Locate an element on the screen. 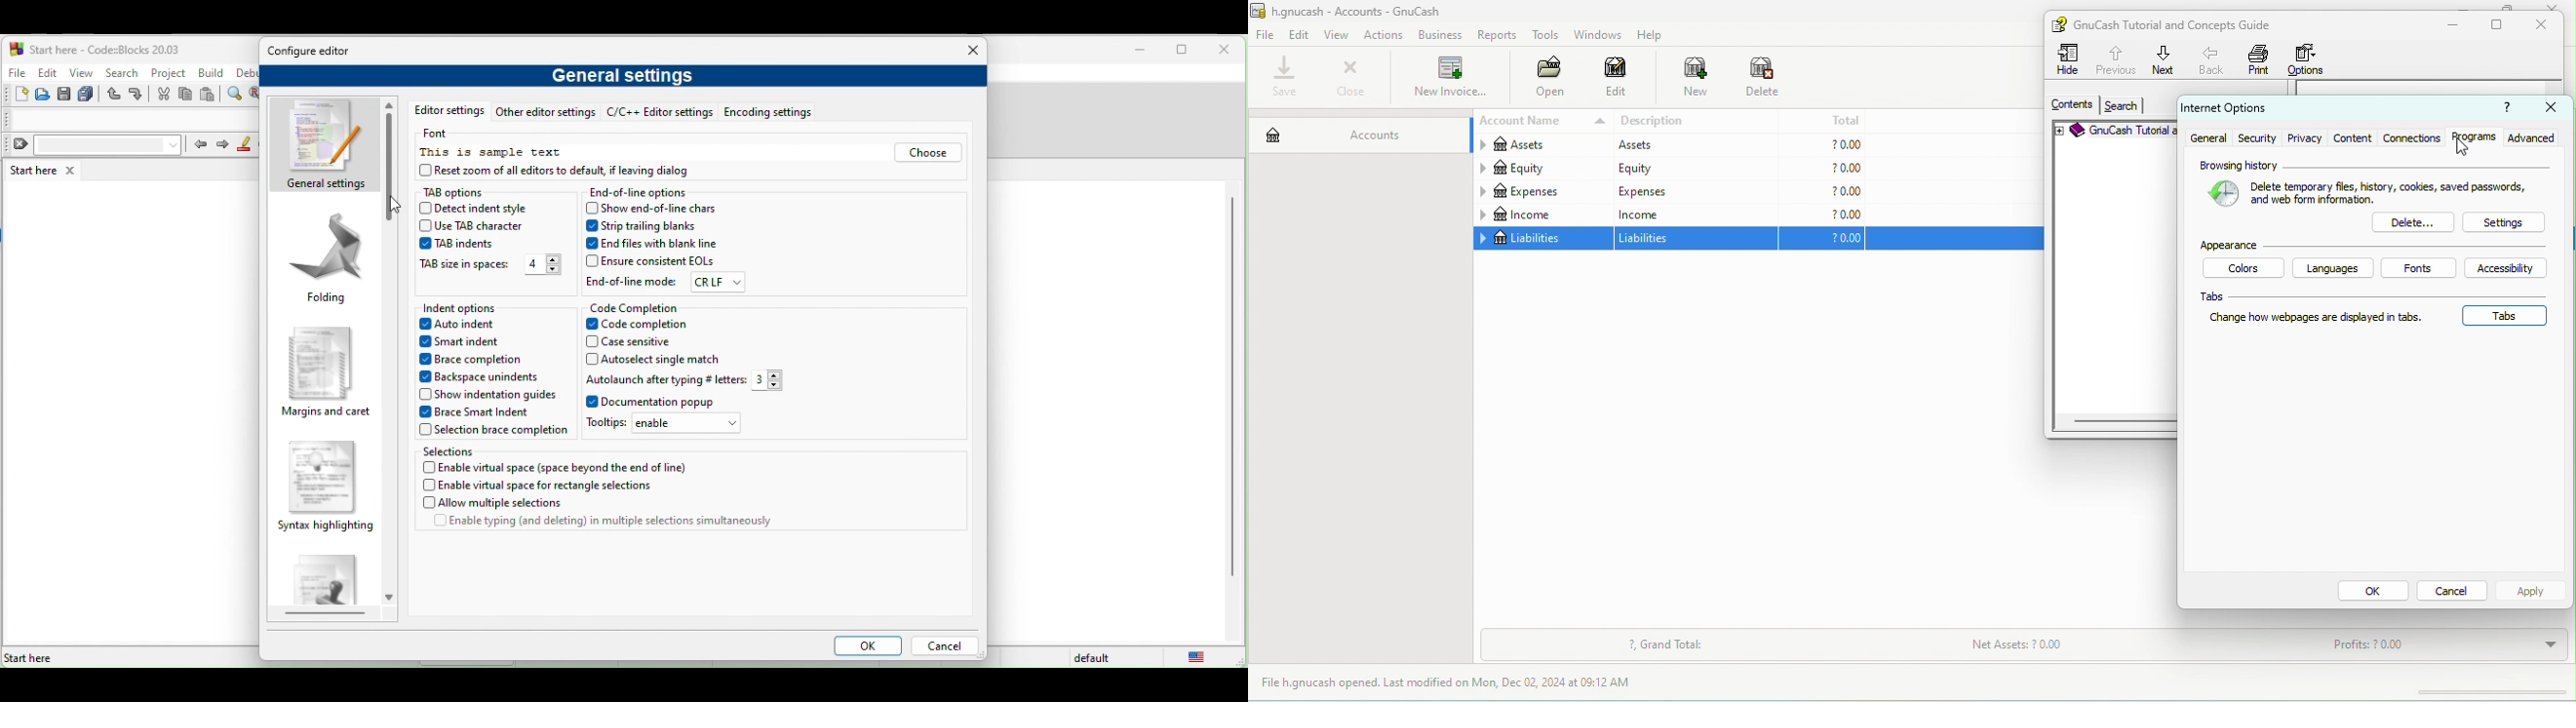 This screenshot has height=728, width=2576. selection brace completion is located at coordinates (493, 432).